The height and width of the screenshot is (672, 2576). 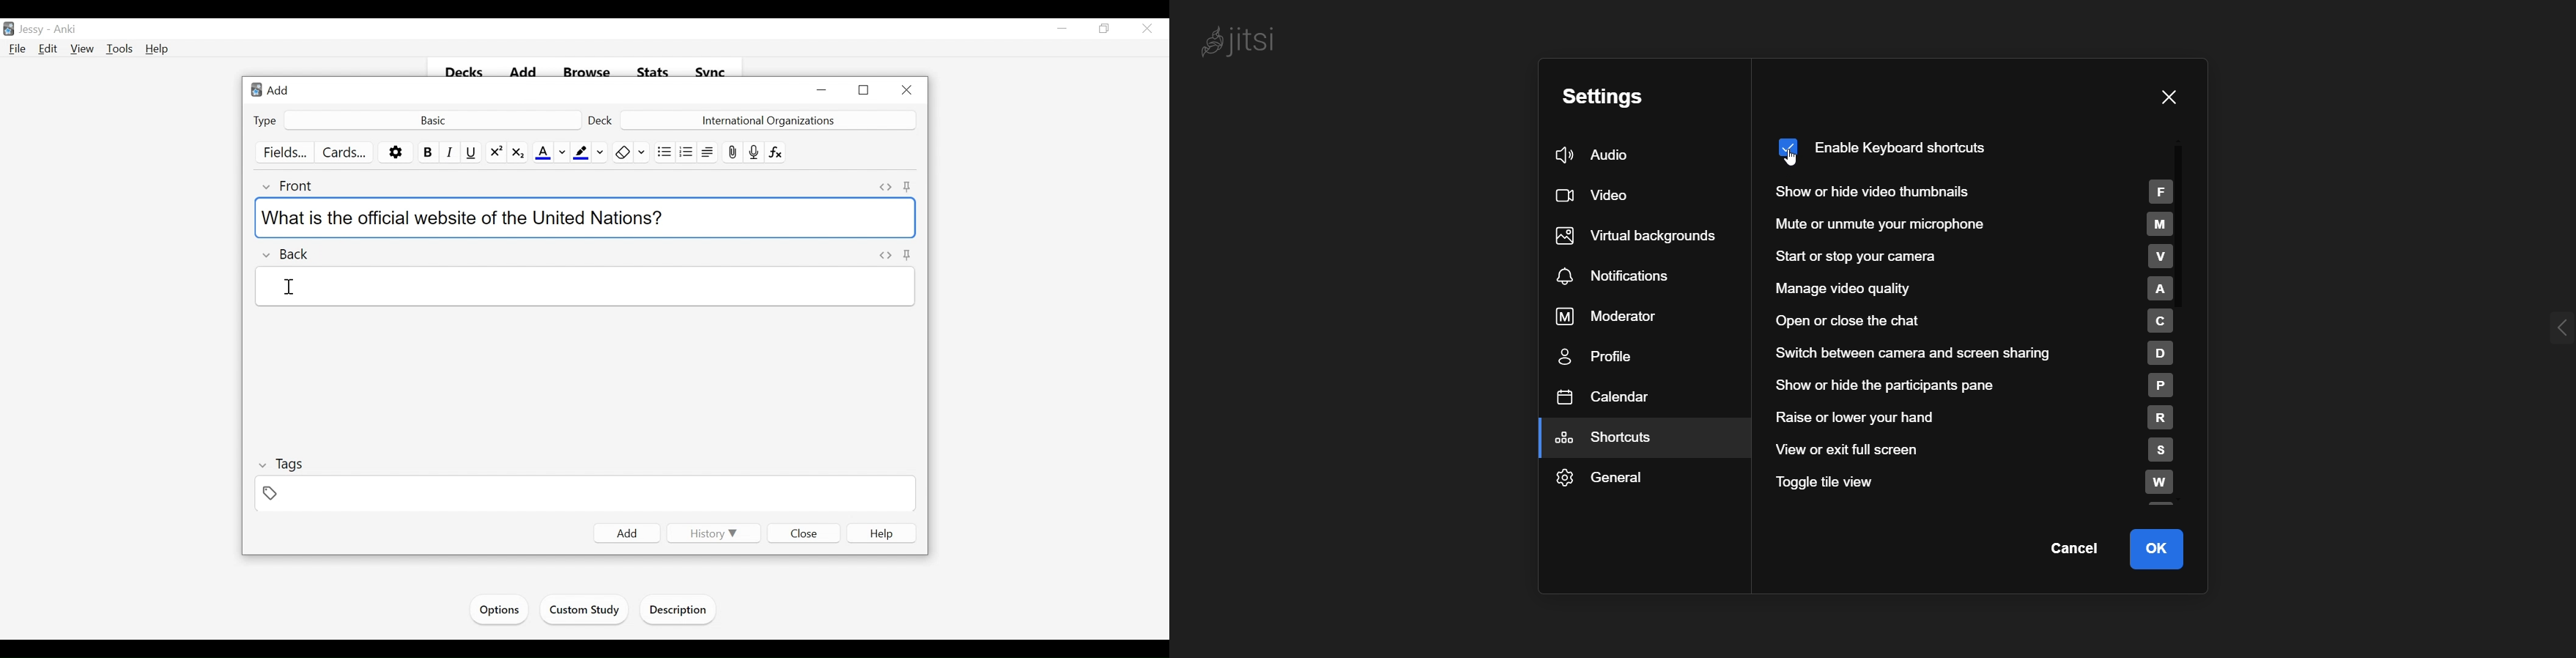 What do you see at coordinates (583, 287) in the screenshot?
I see `Back Field` at bounding box center [583, 287].